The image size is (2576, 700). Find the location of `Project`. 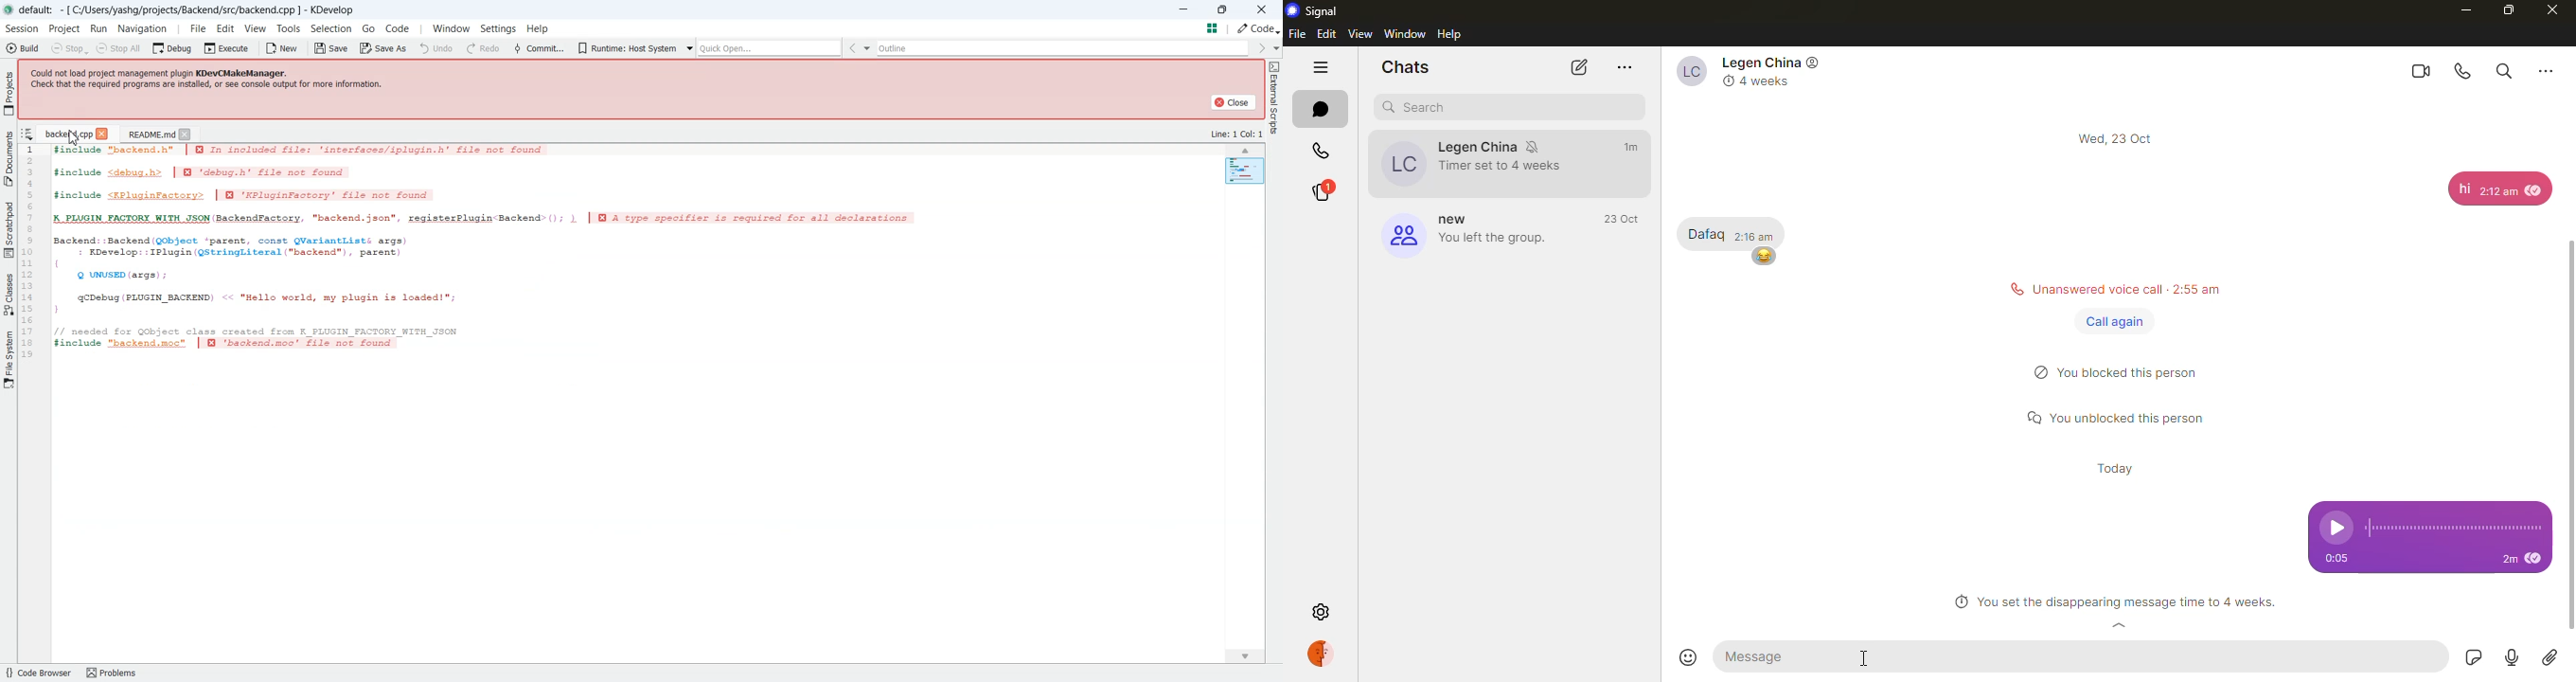

Project is located at coordinates (65, 29).